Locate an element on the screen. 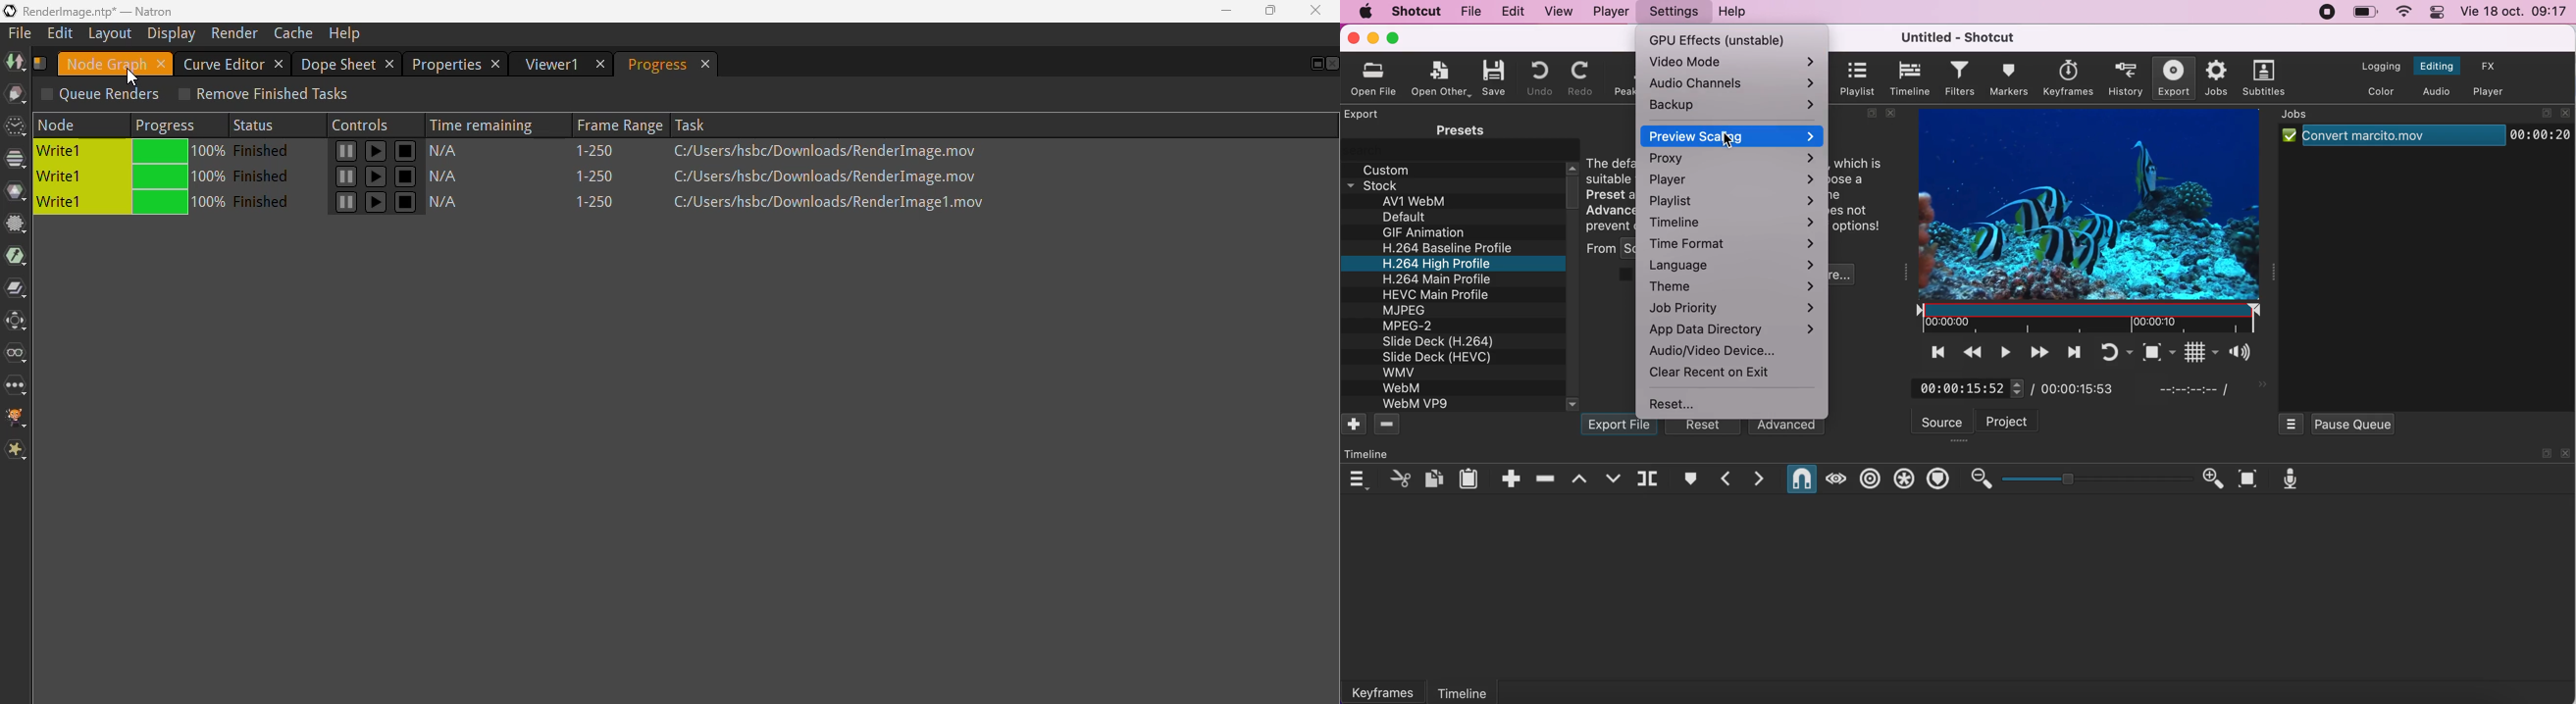  wifi is located at coordinates (2402, 13).